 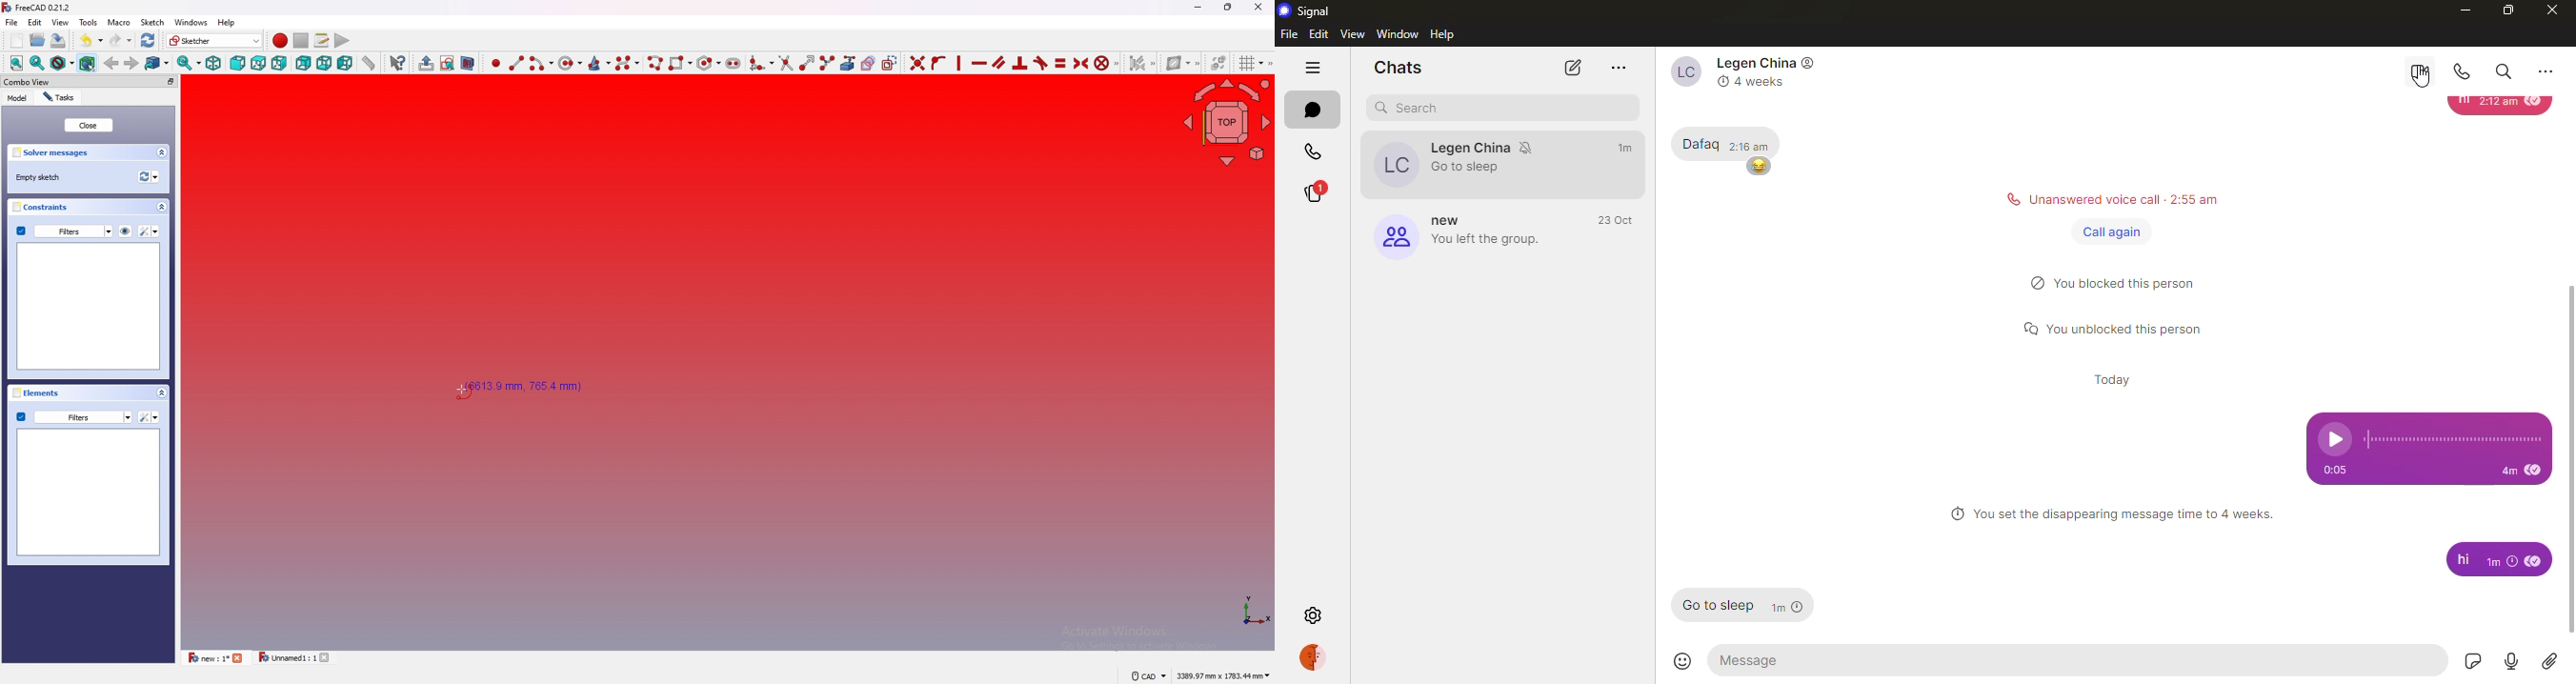 I want to click on navigating cube, so click(x=1227, y=121).